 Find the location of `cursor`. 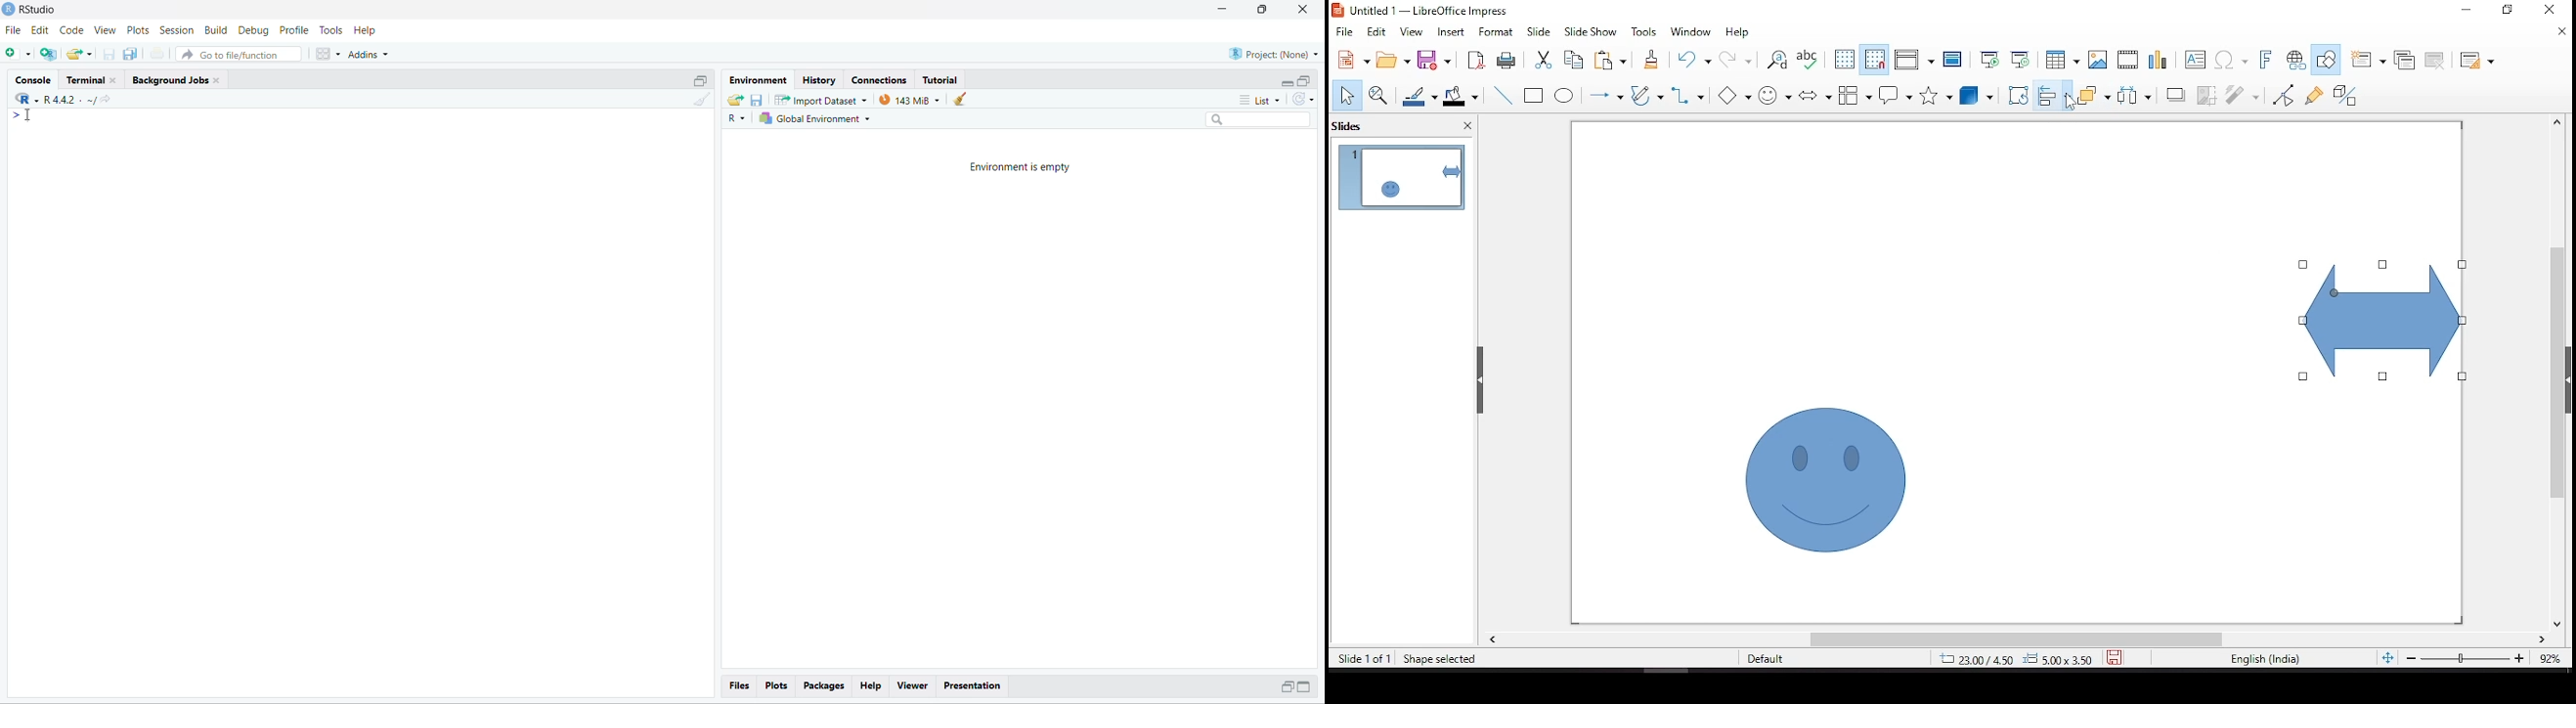

cursor is located at coordinates (31, 115).